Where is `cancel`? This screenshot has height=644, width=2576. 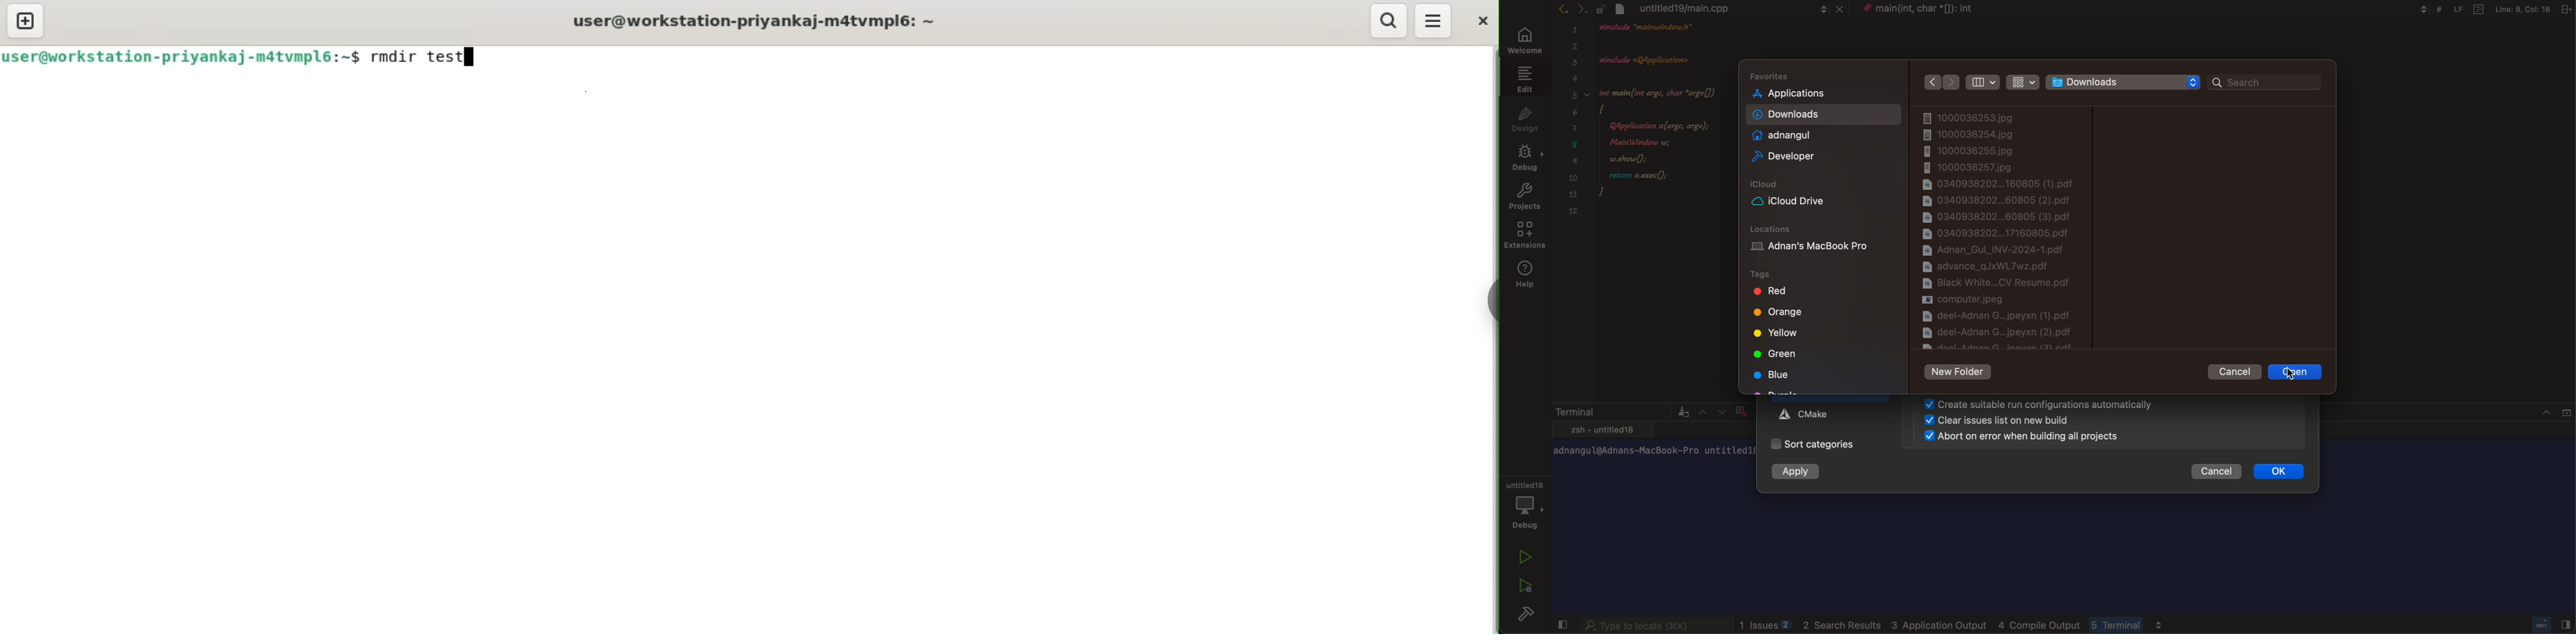 cancel is located at coordinates (2238, 374).